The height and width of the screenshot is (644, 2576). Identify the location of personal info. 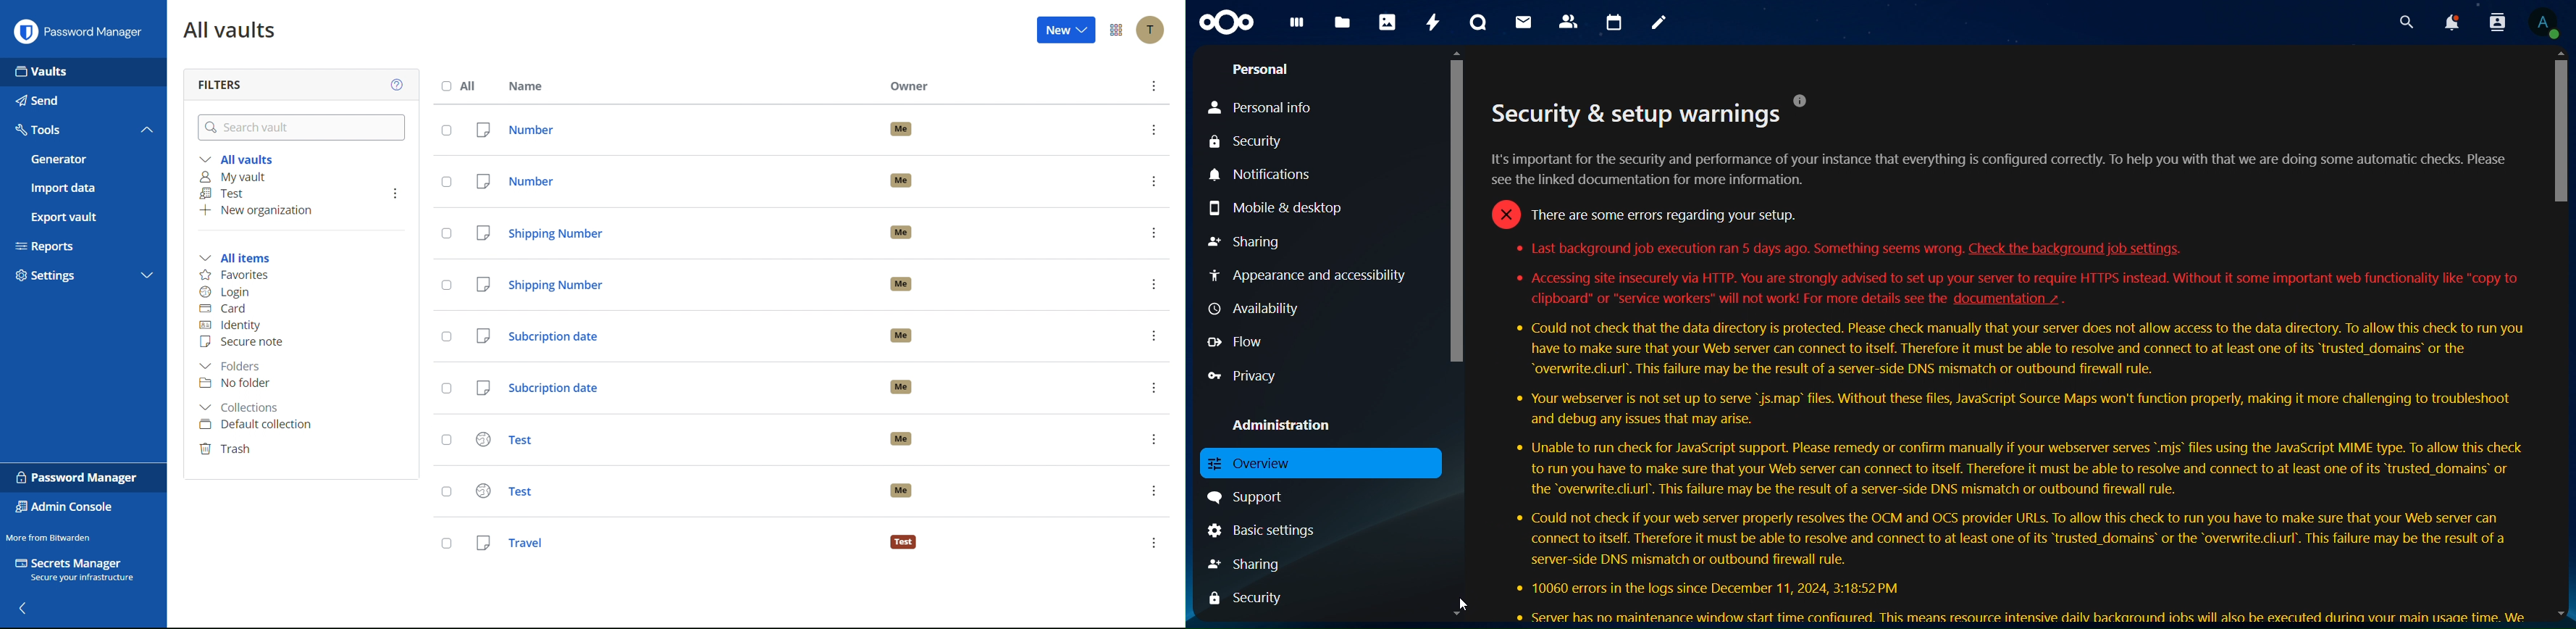
(1270, 109).